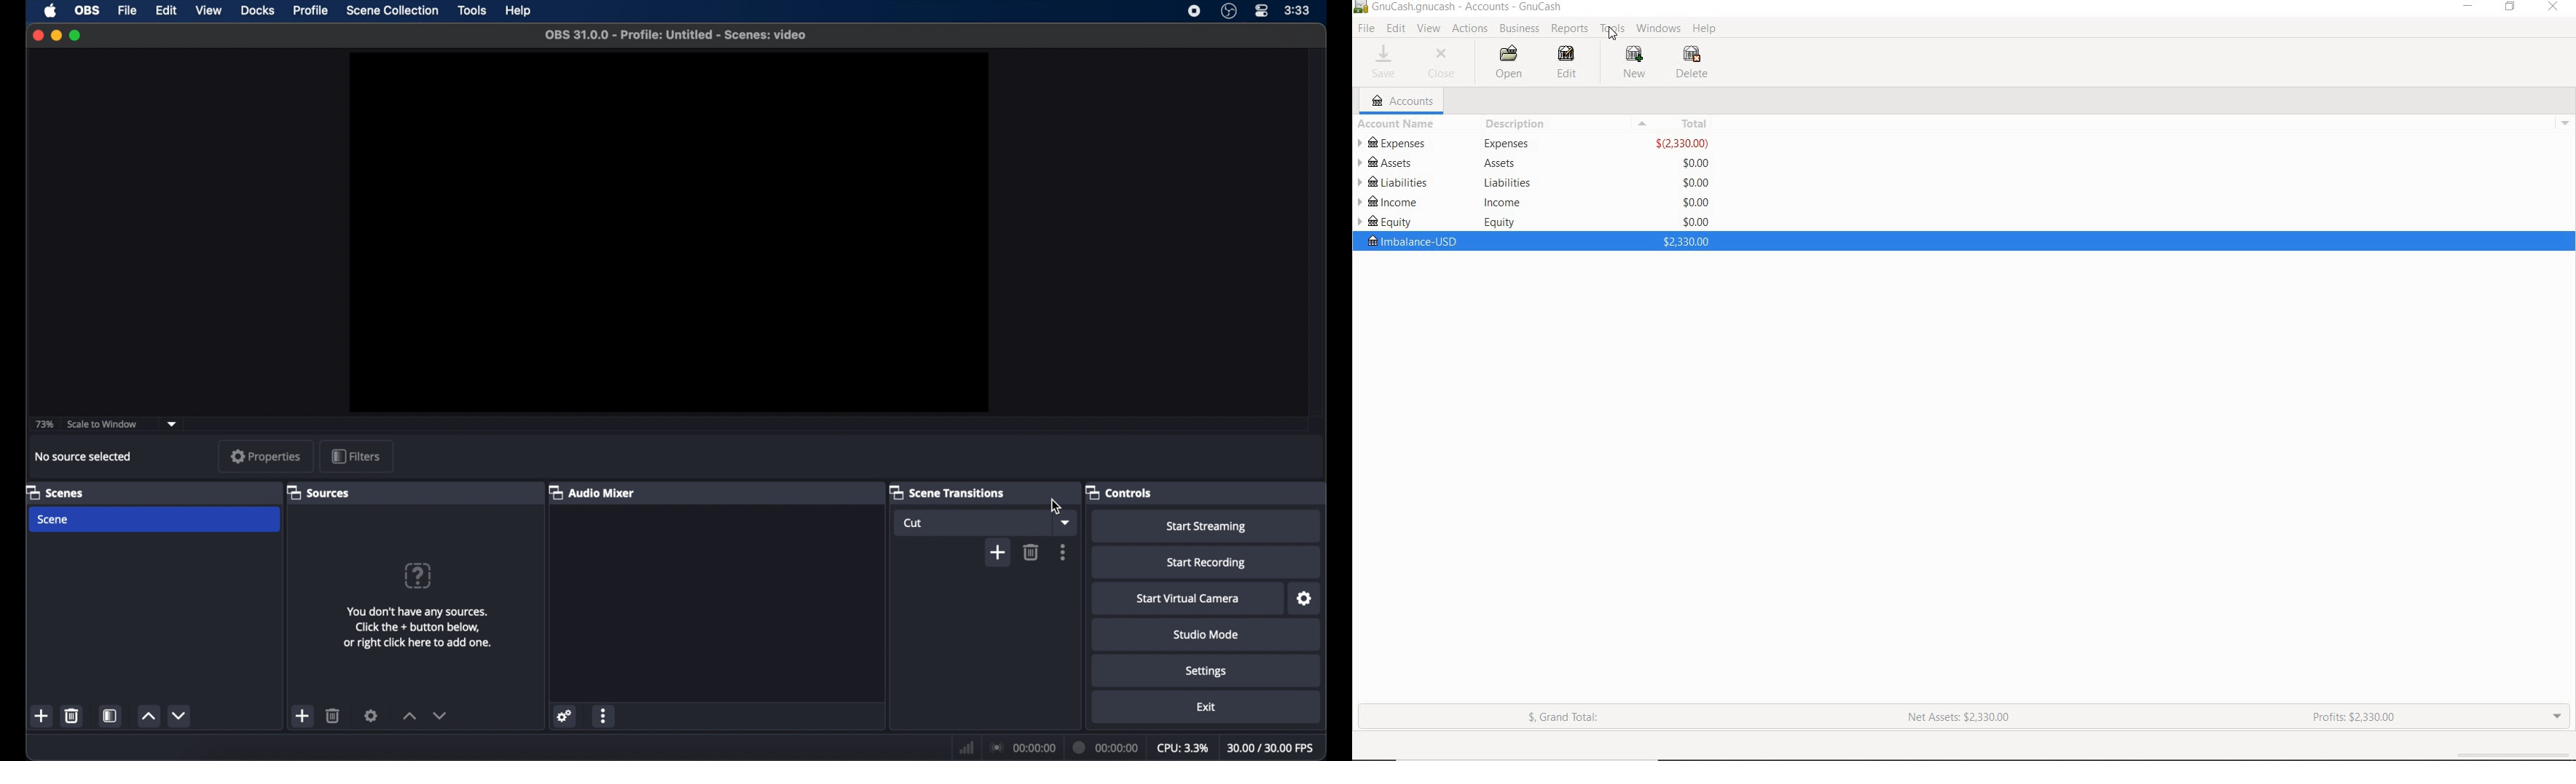  Describe the element at coordinates (1531, 144) in the screenshot. I see `EXPENSES` at that location.